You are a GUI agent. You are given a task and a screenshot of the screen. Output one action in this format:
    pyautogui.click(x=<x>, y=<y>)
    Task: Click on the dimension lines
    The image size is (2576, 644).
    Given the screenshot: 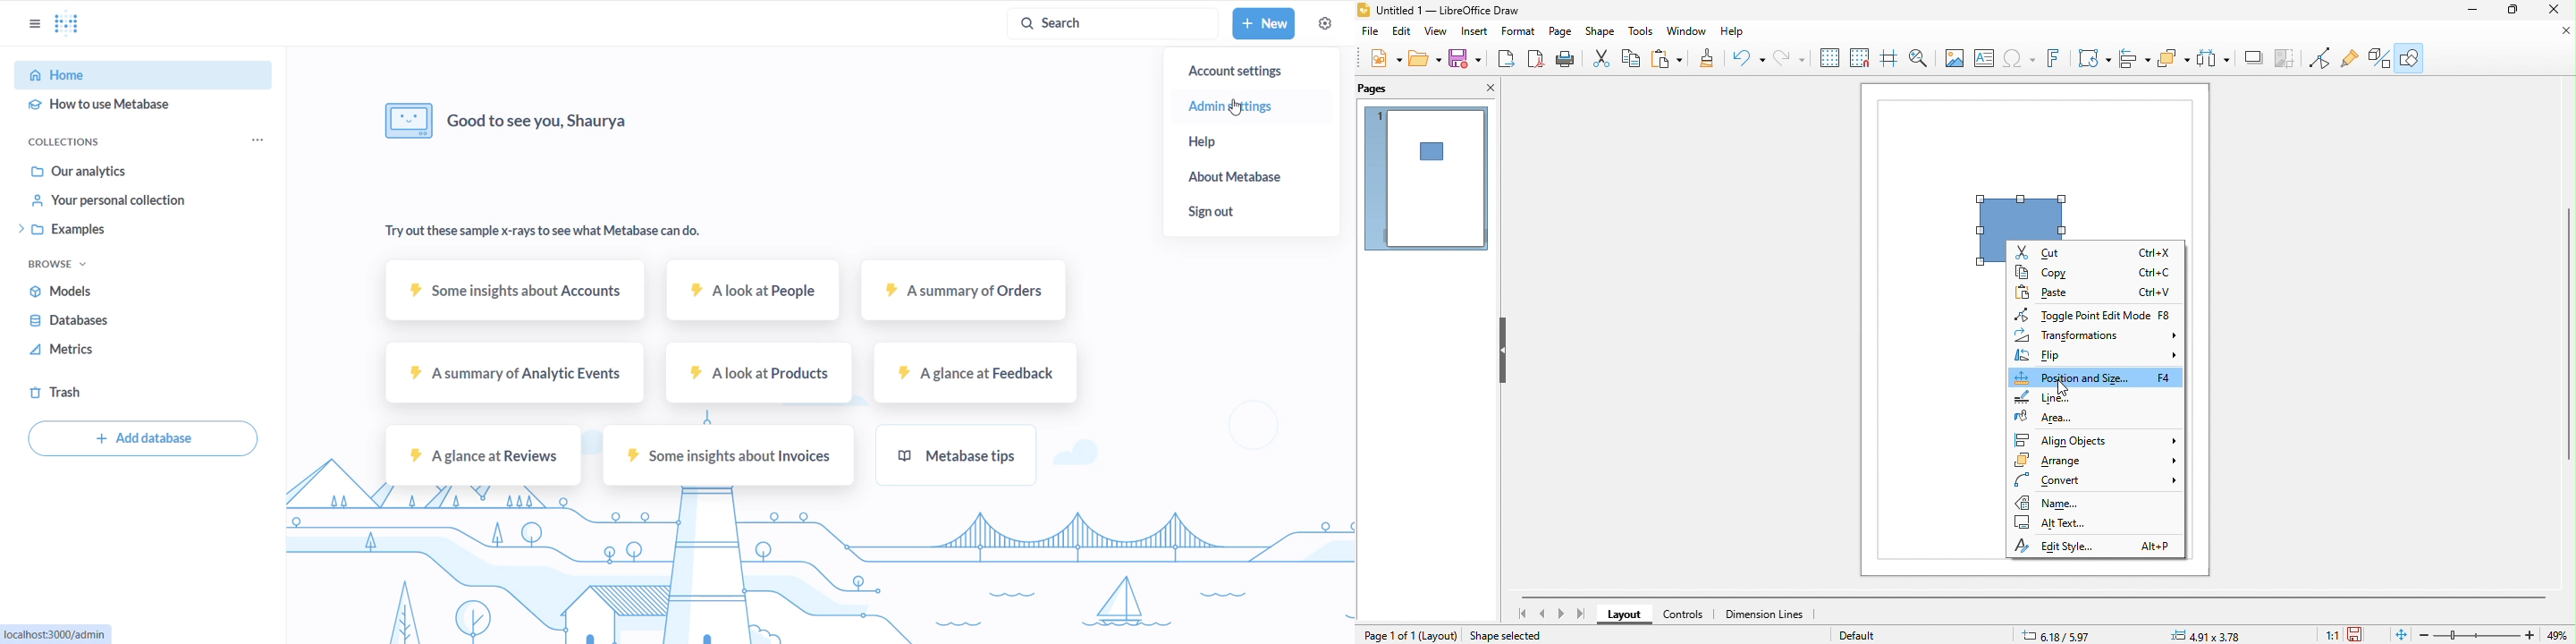 What is the action you would take?
    pyautogui.click(x=1767, y=614)
    